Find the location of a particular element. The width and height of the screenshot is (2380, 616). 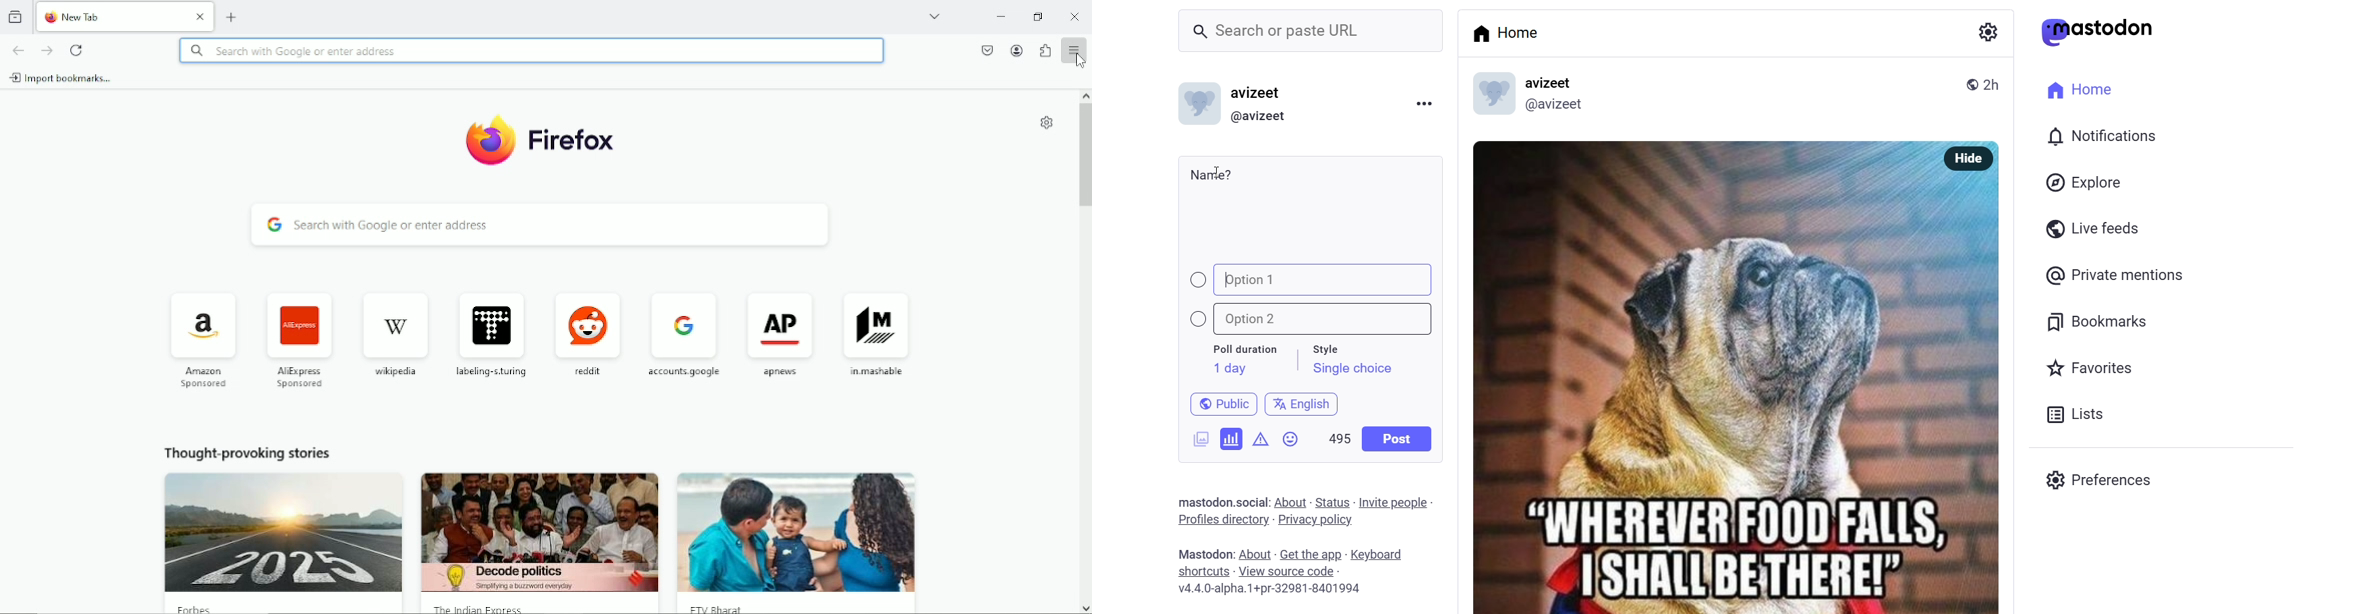

mastodon is located at coordinates (1202, 553).